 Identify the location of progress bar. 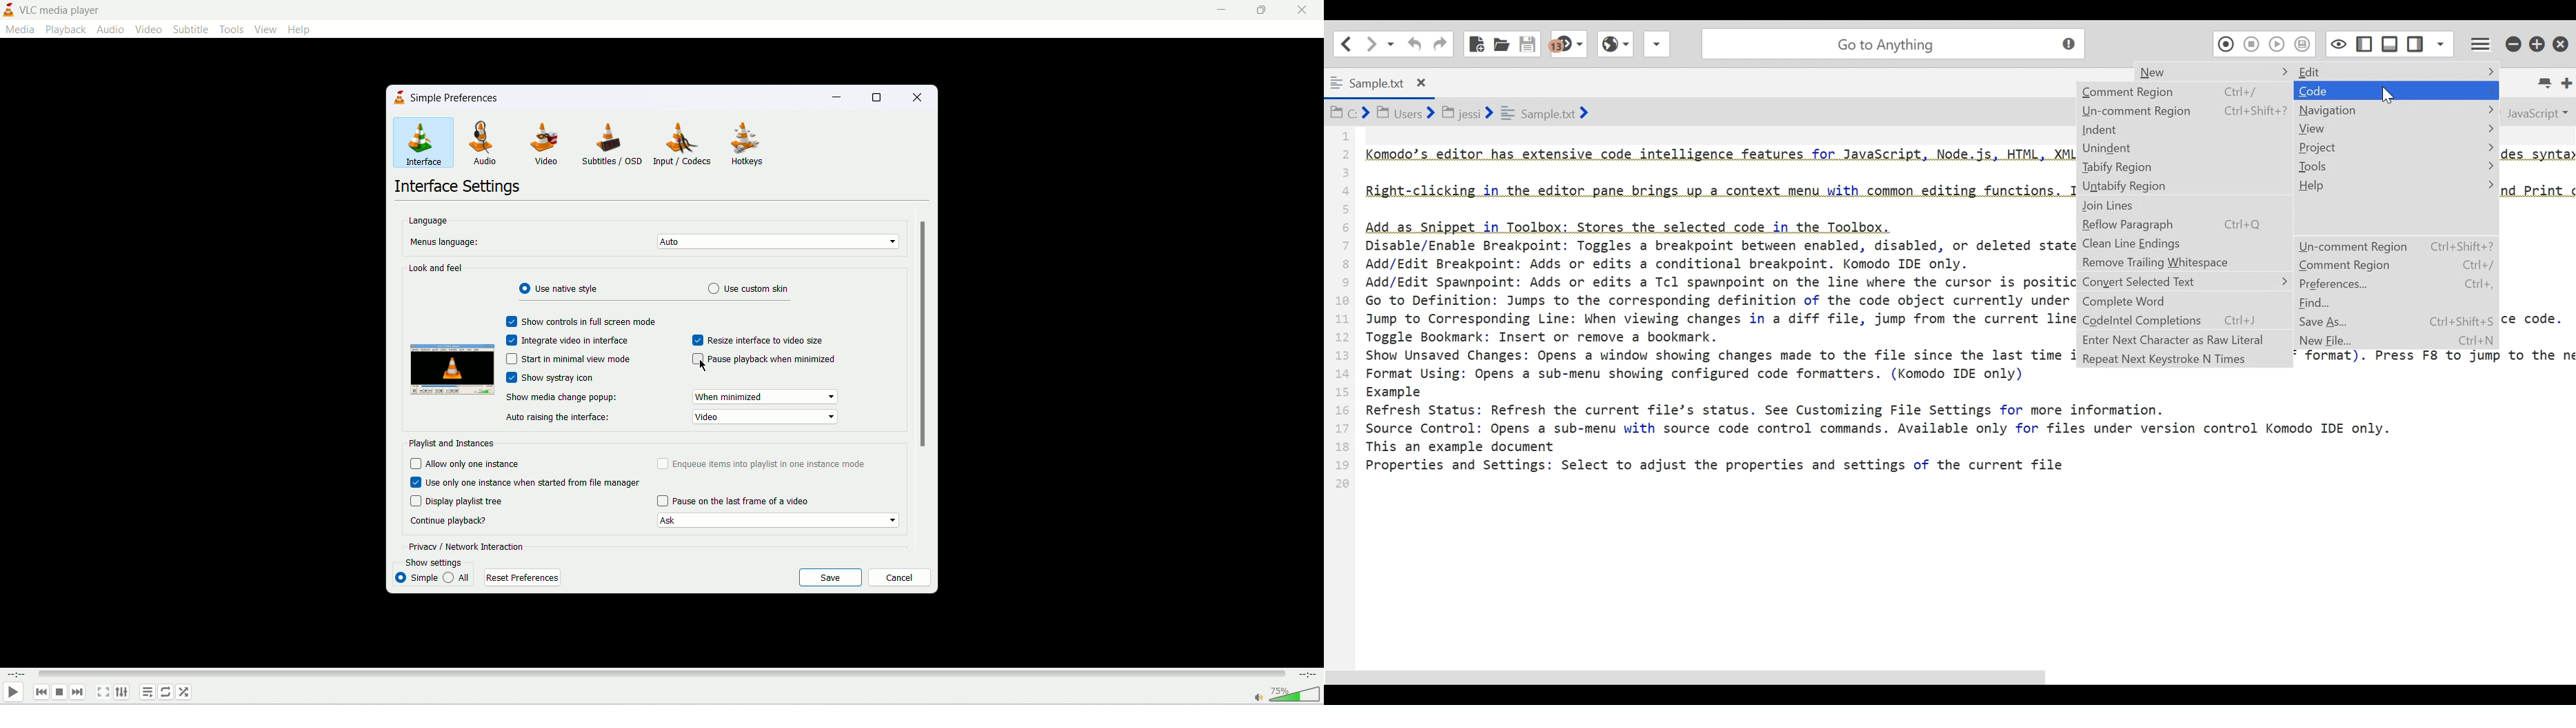
(664, 675).